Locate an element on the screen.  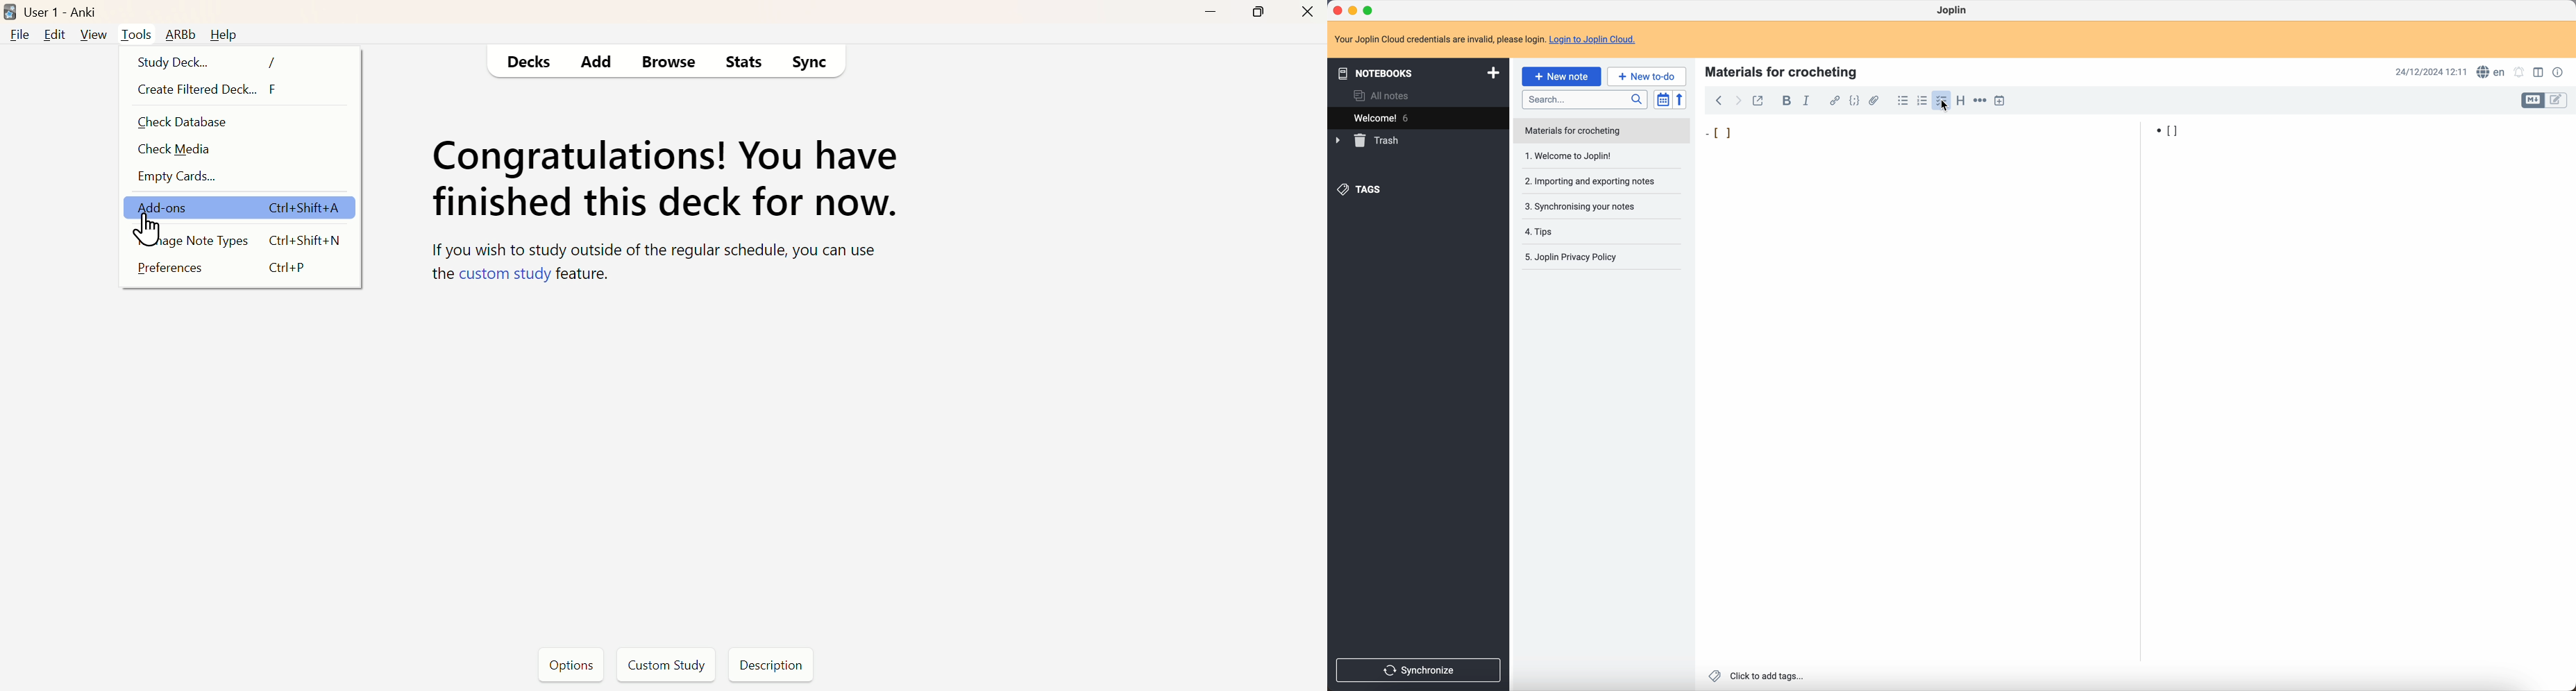
search bar is located at coordinates (1584, 98).